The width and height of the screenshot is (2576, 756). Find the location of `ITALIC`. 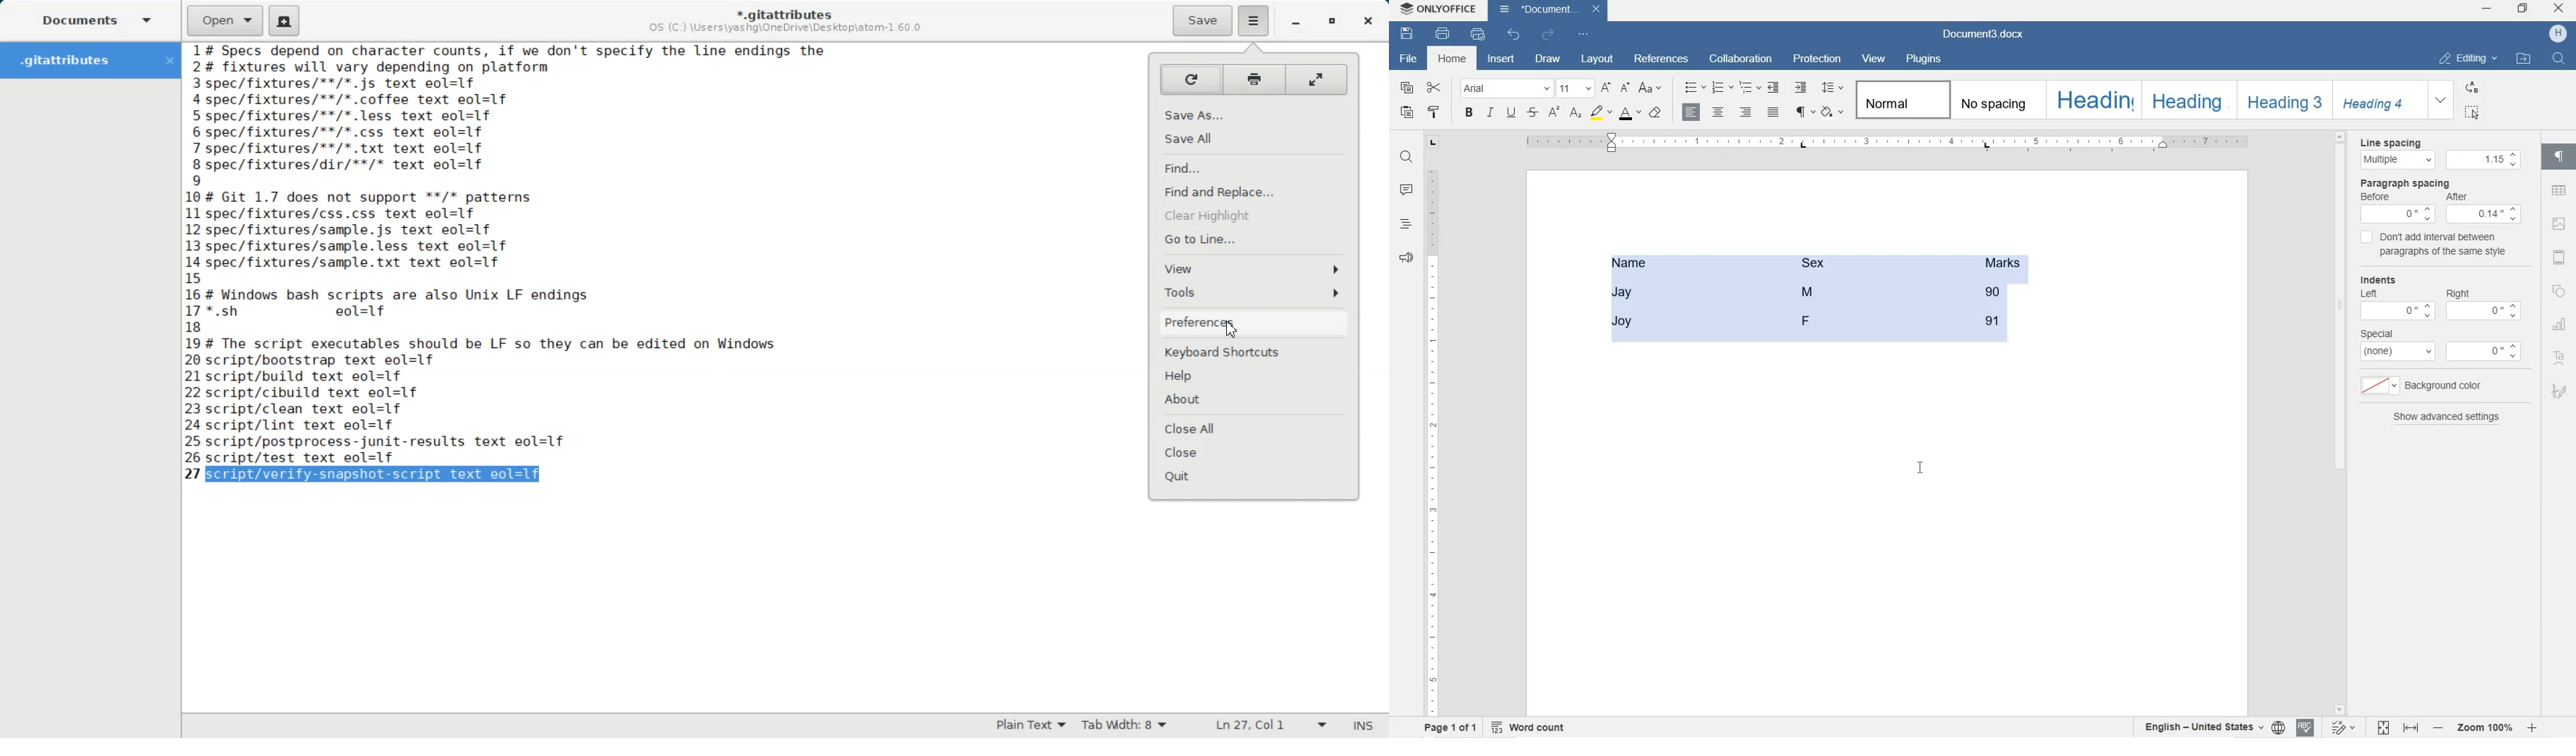

ITALIC is located at coordinates (1490, 114).